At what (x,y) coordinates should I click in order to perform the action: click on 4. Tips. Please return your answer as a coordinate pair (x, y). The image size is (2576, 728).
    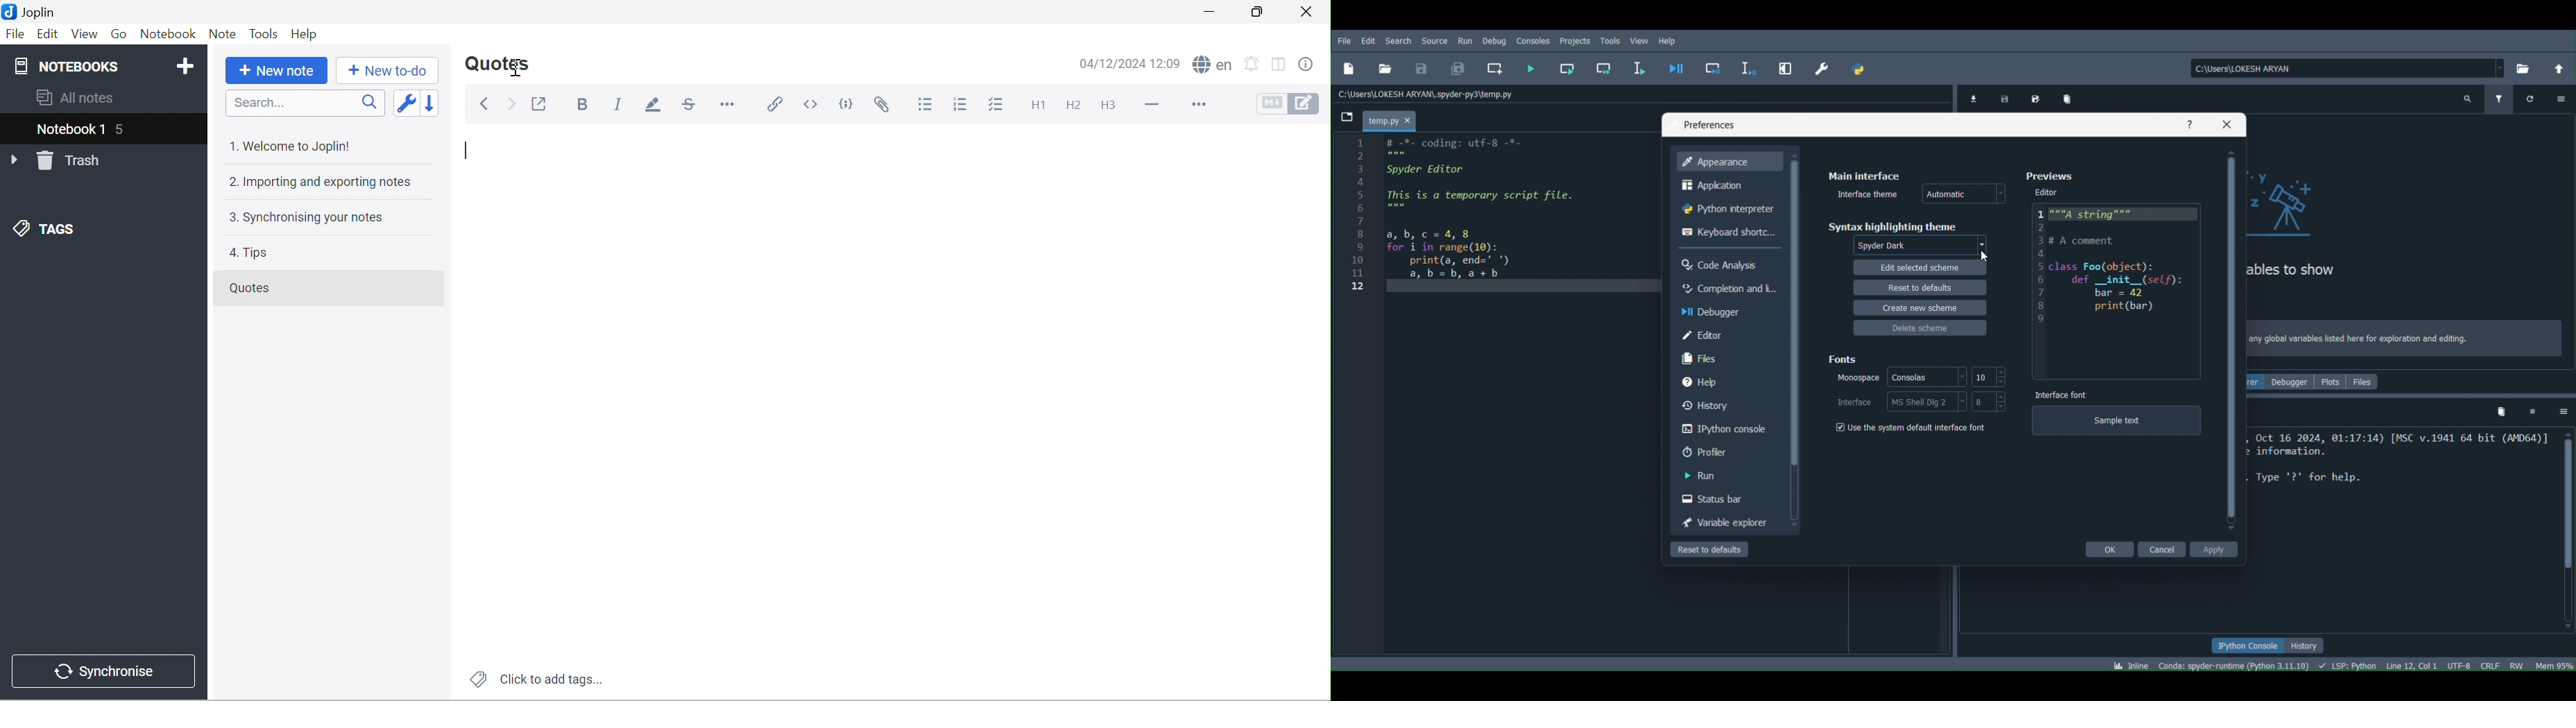
    Looking at the image, I should click on (250, 253).